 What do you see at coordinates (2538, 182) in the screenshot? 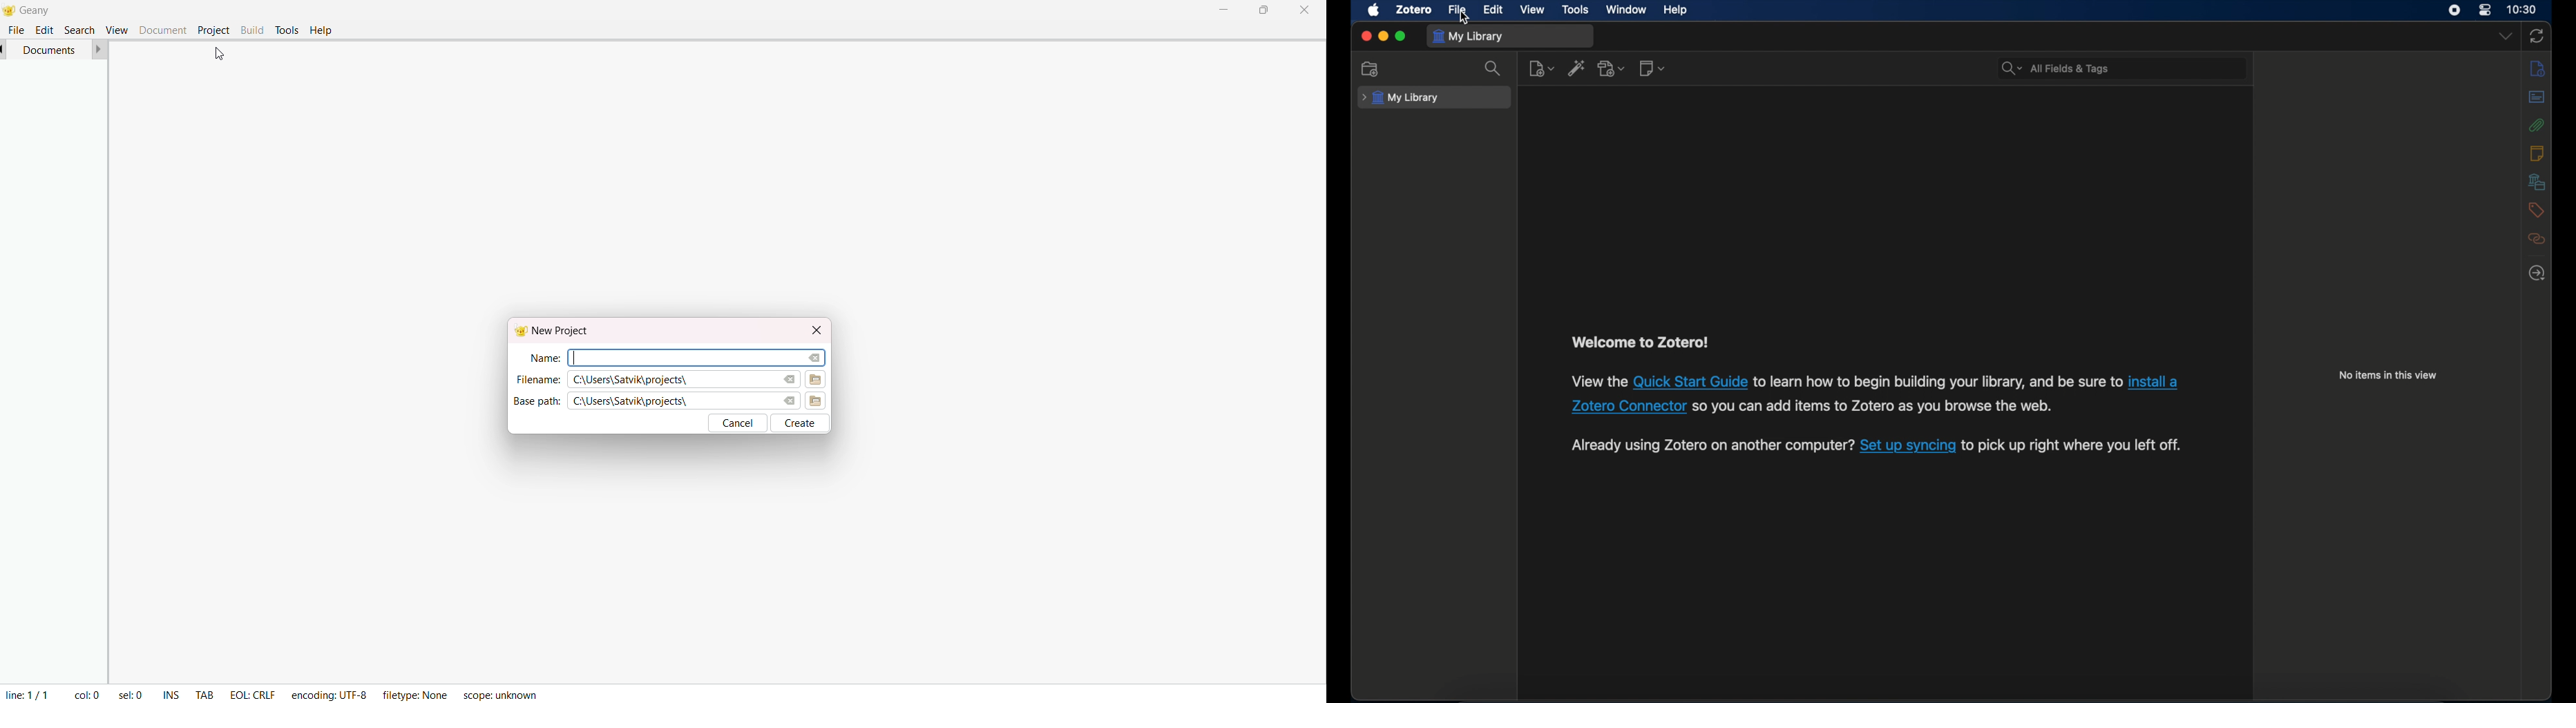
I see `libraries` at bounding box center [2538, 182].